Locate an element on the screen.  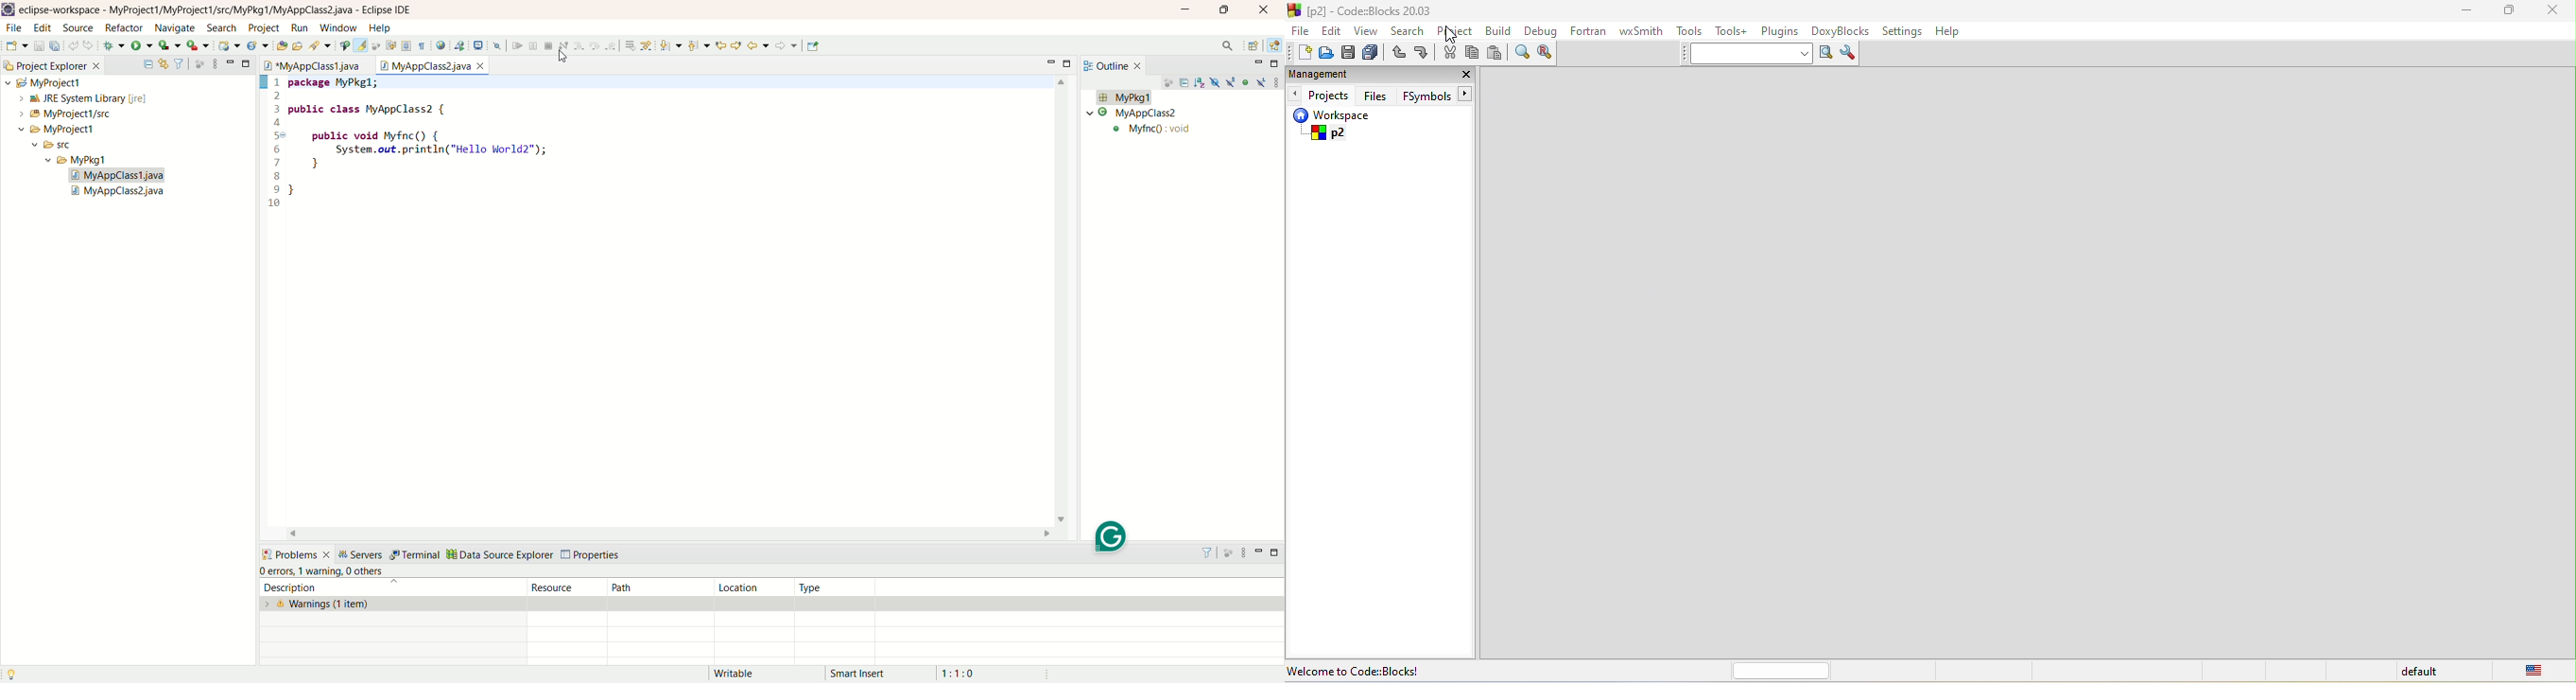
refactor is located at coordinates (123, 29).